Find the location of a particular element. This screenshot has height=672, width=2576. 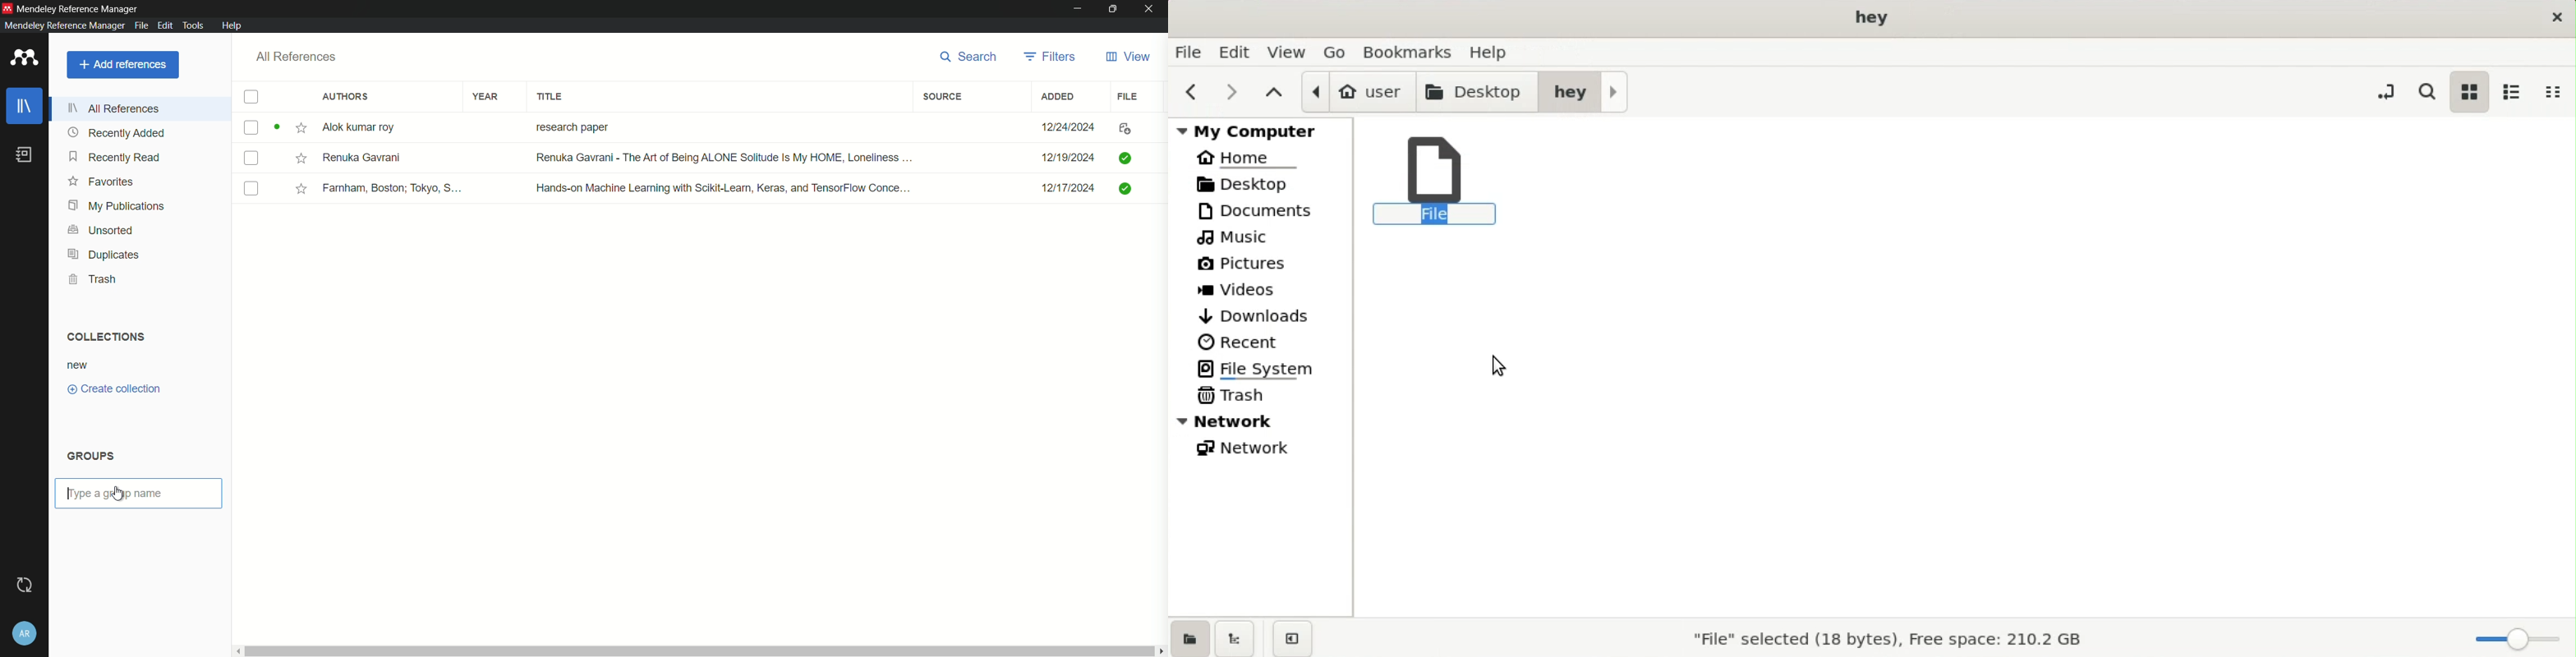

Renuka gavrani - The Artn of... is located at coordinates (720, 159).